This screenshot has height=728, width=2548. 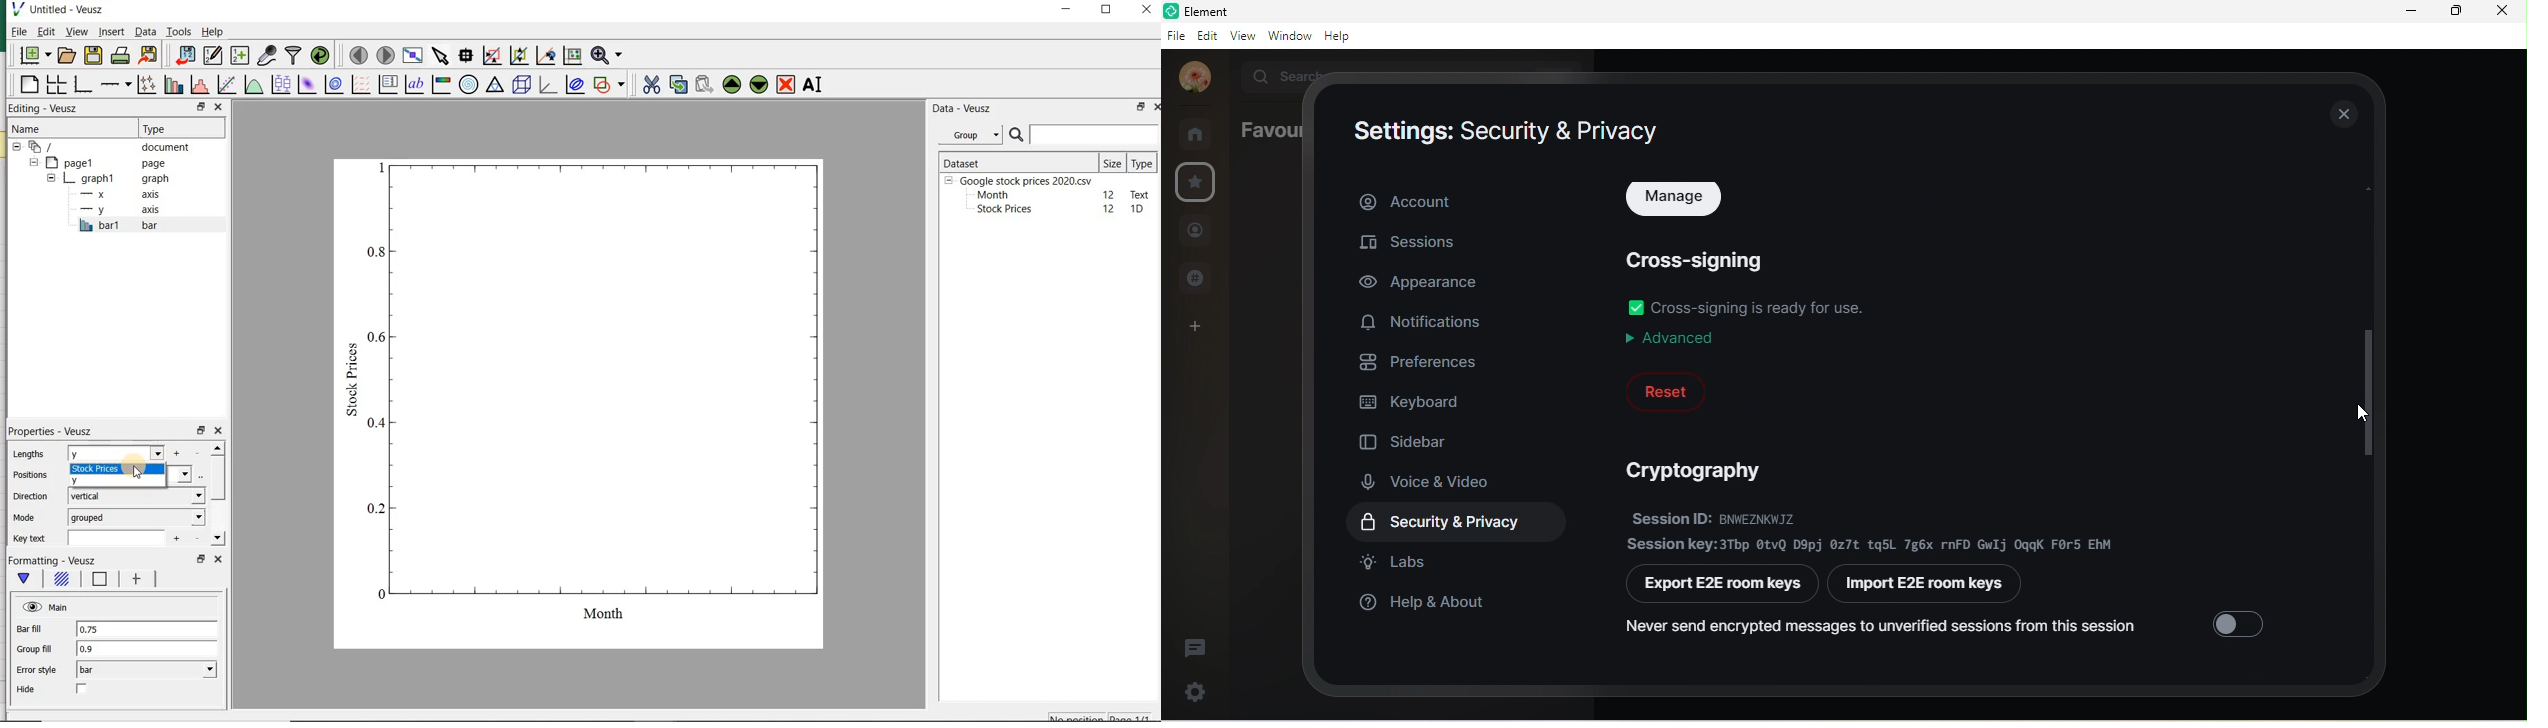 What do you see at coordinates (35, 129) in the screenshot?
I see `Name` at bounding box center [35, 129].